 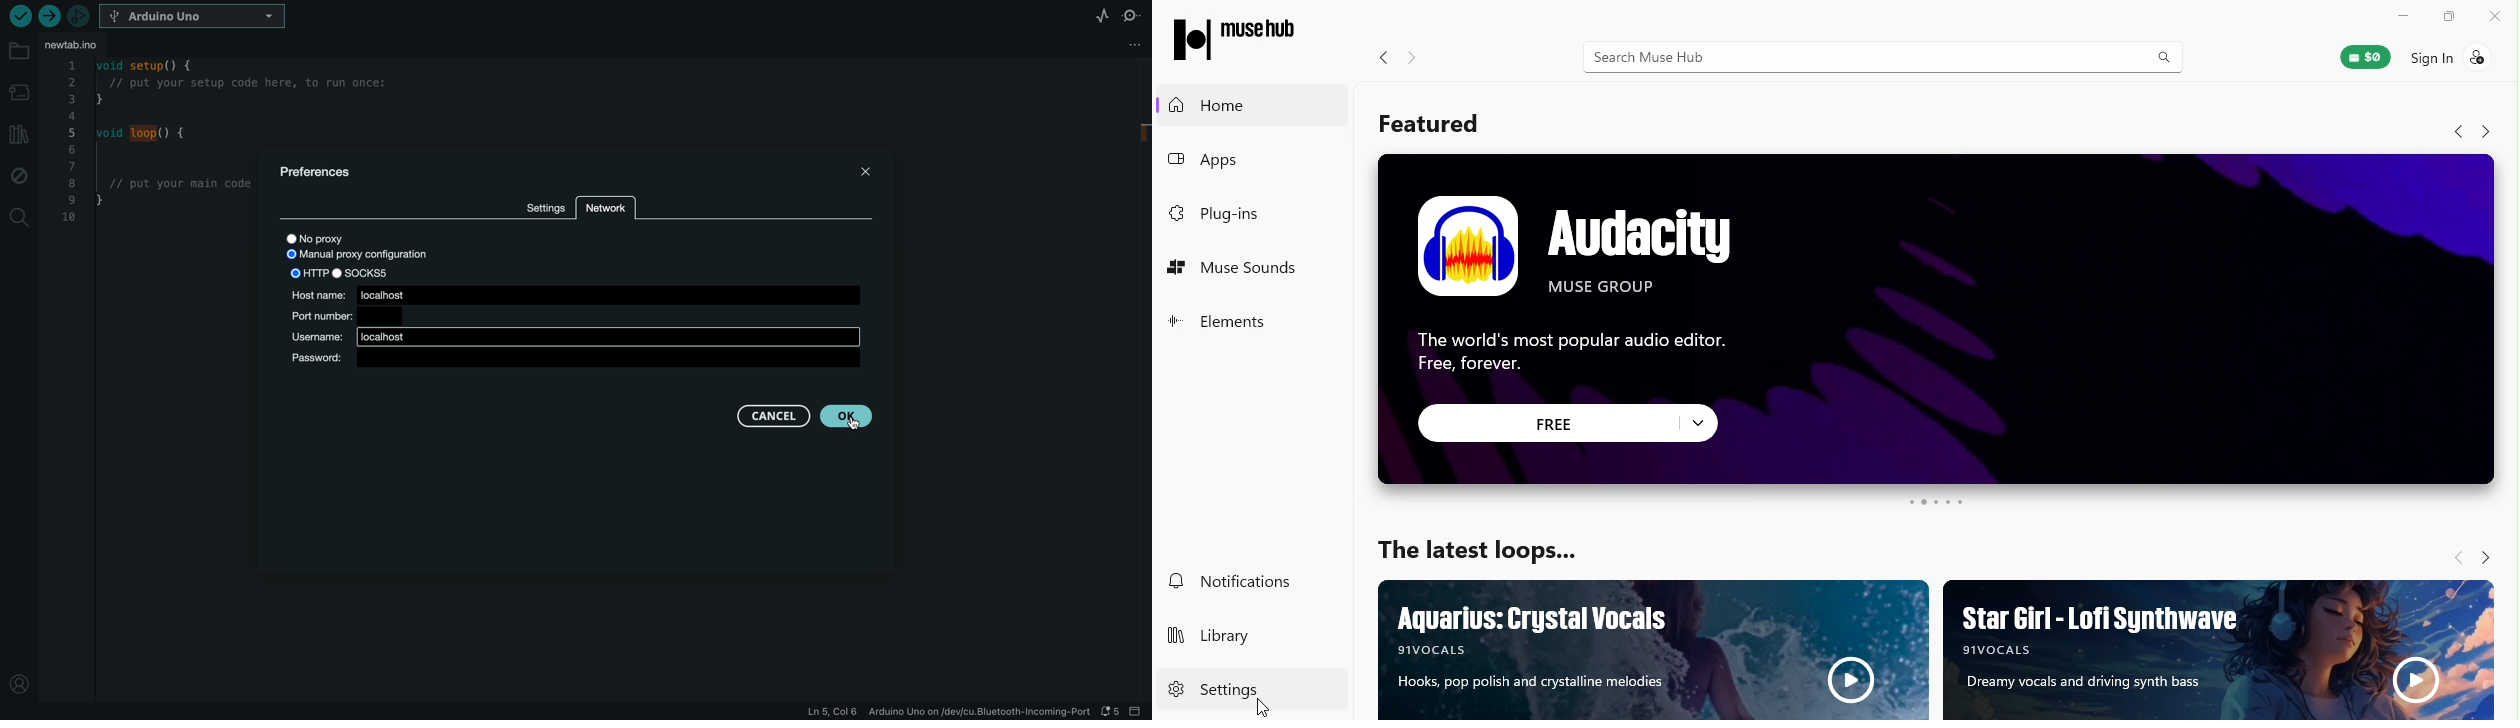 What do you see at coordinates (2219, 651) in the screenshot?
I see `Ad` at bounding box center [2219, 651].